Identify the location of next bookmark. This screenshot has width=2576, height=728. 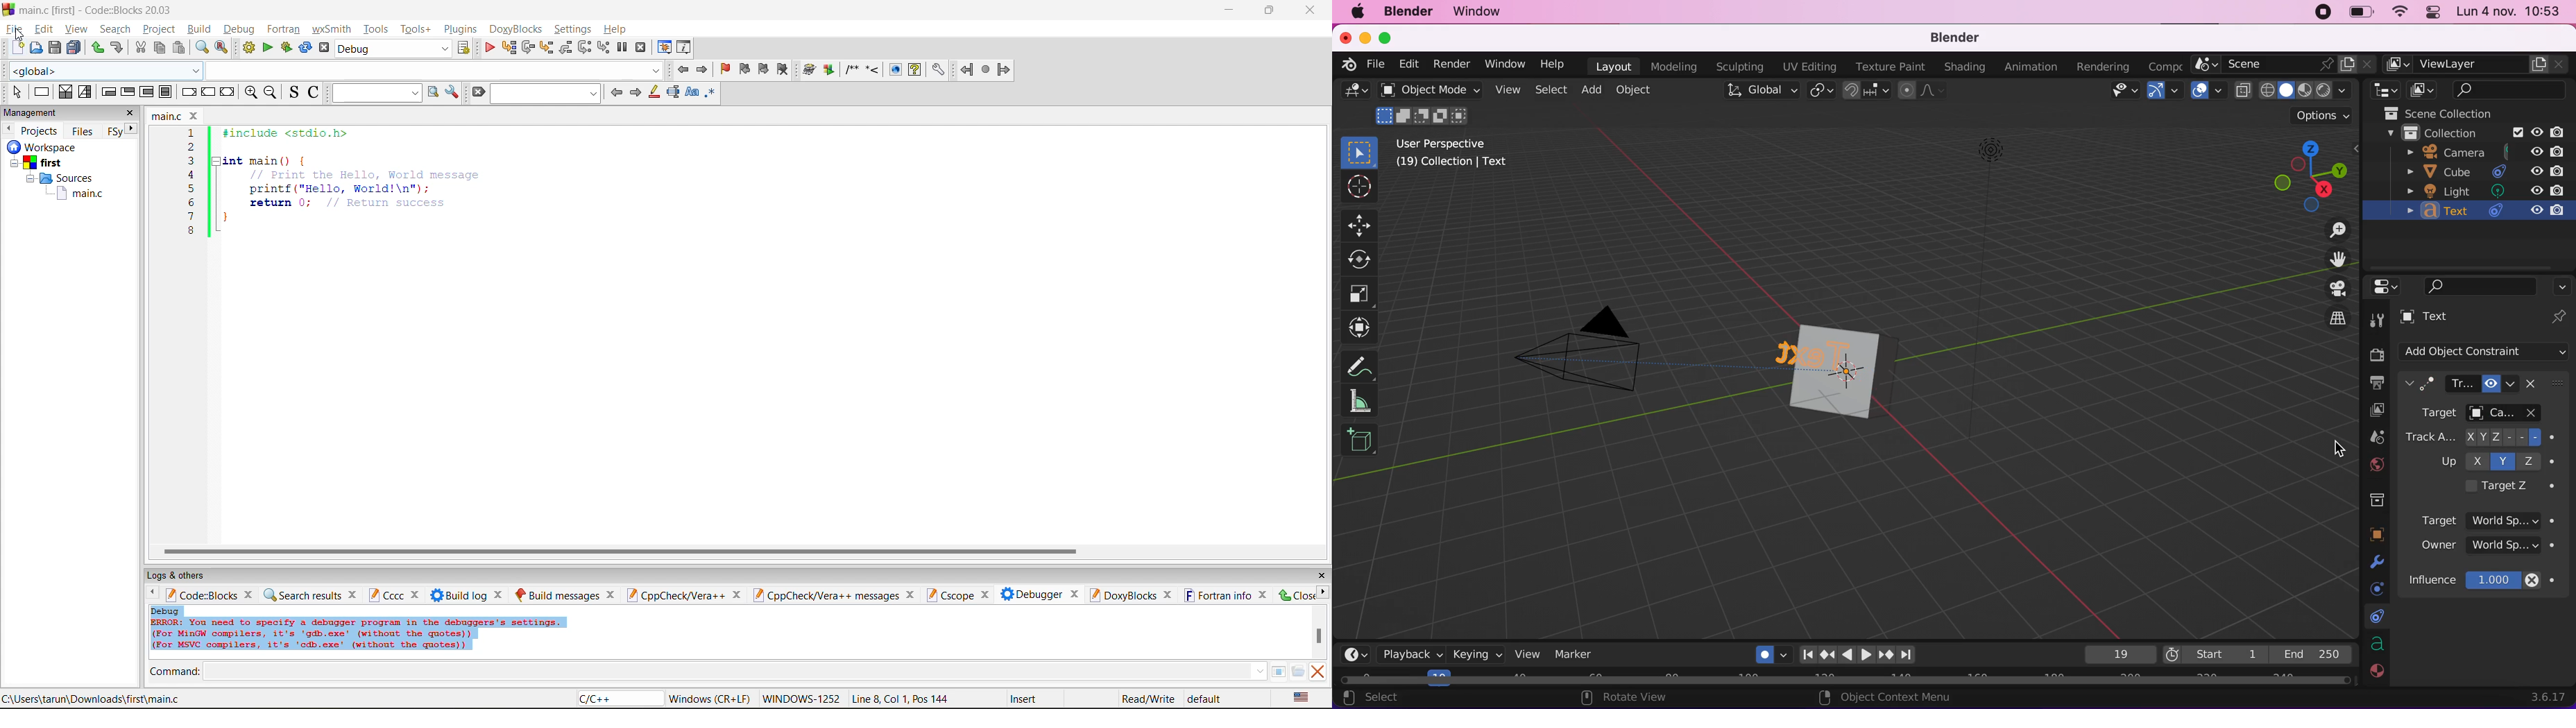
(765, 67).